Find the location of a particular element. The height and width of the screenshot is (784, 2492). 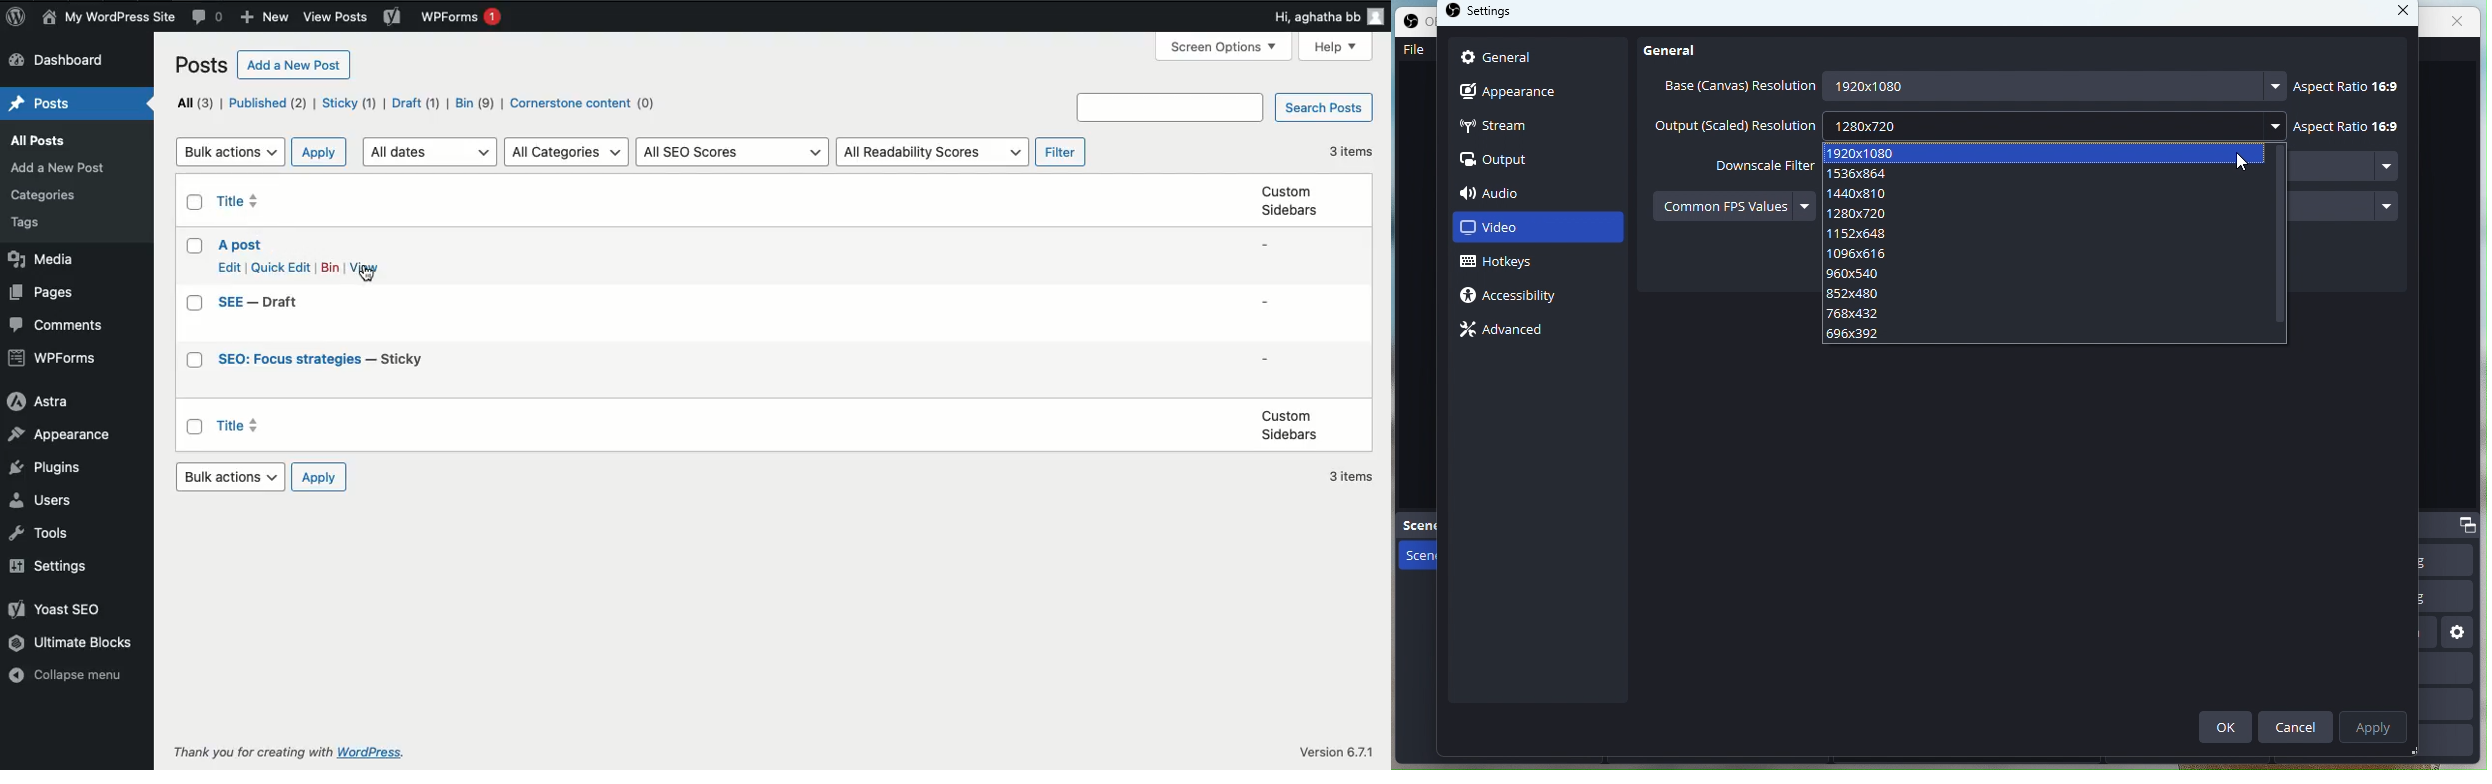

1280x720 is located at coordinates (2051, 124).